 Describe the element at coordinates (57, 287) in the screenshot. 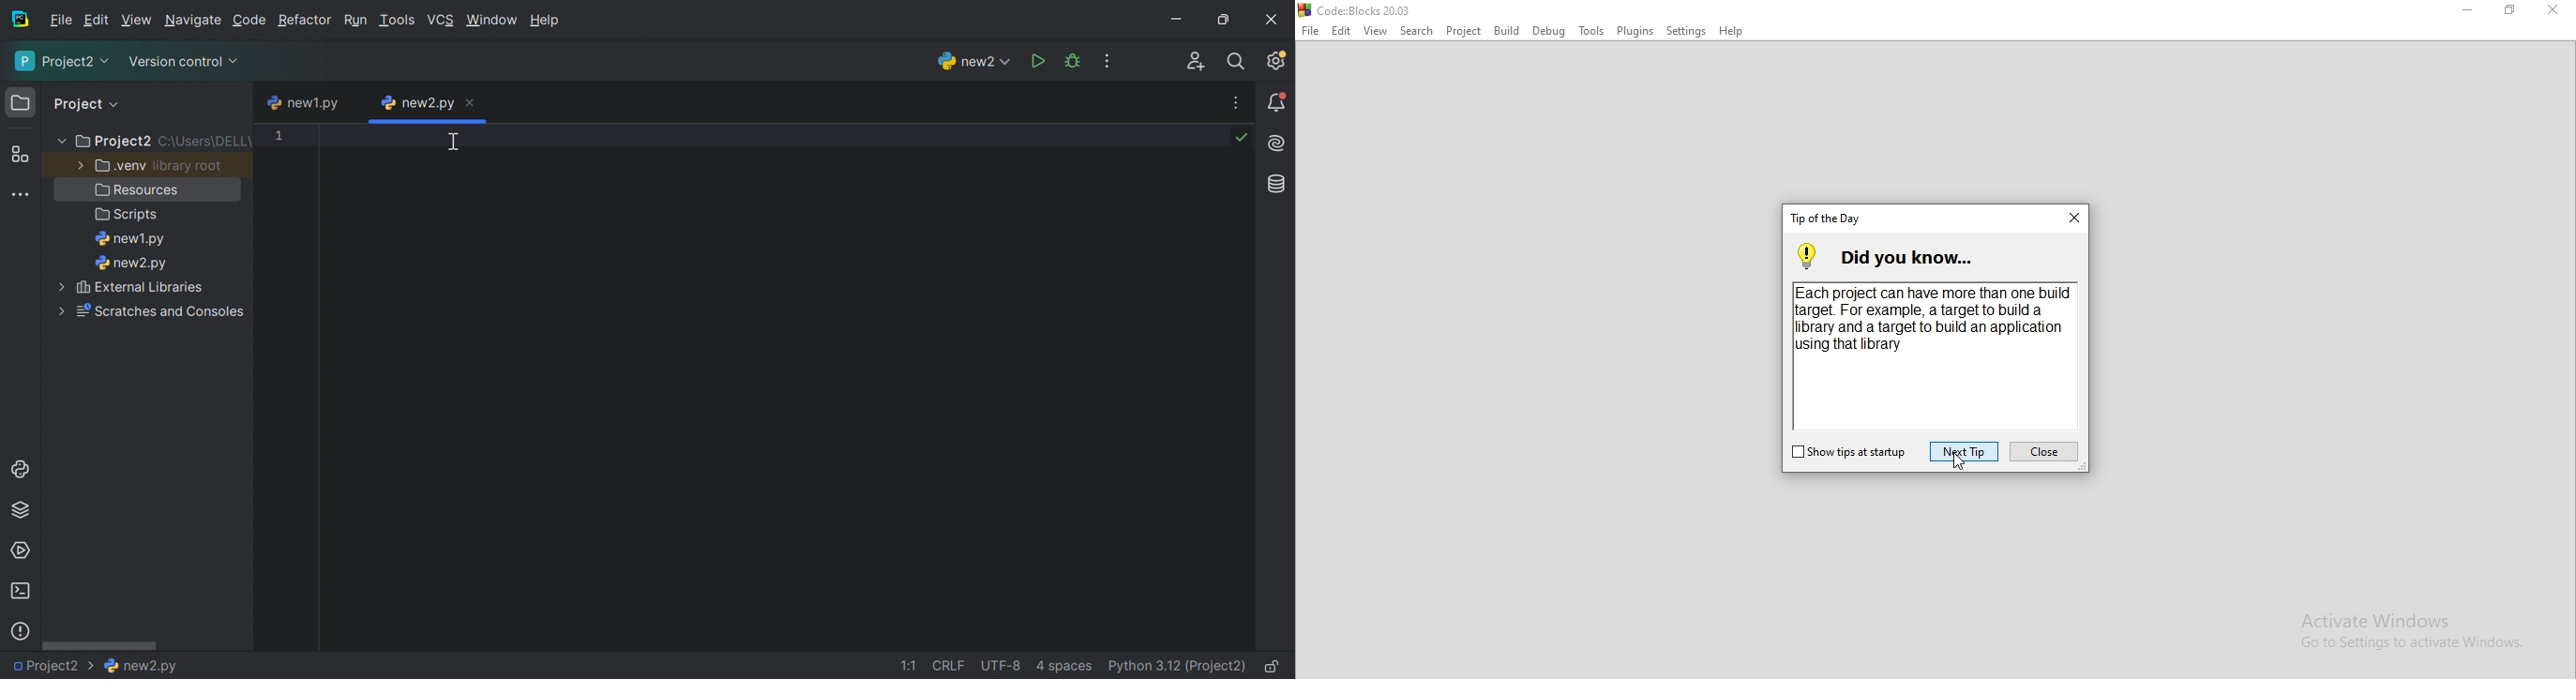

I see `More` at that location.